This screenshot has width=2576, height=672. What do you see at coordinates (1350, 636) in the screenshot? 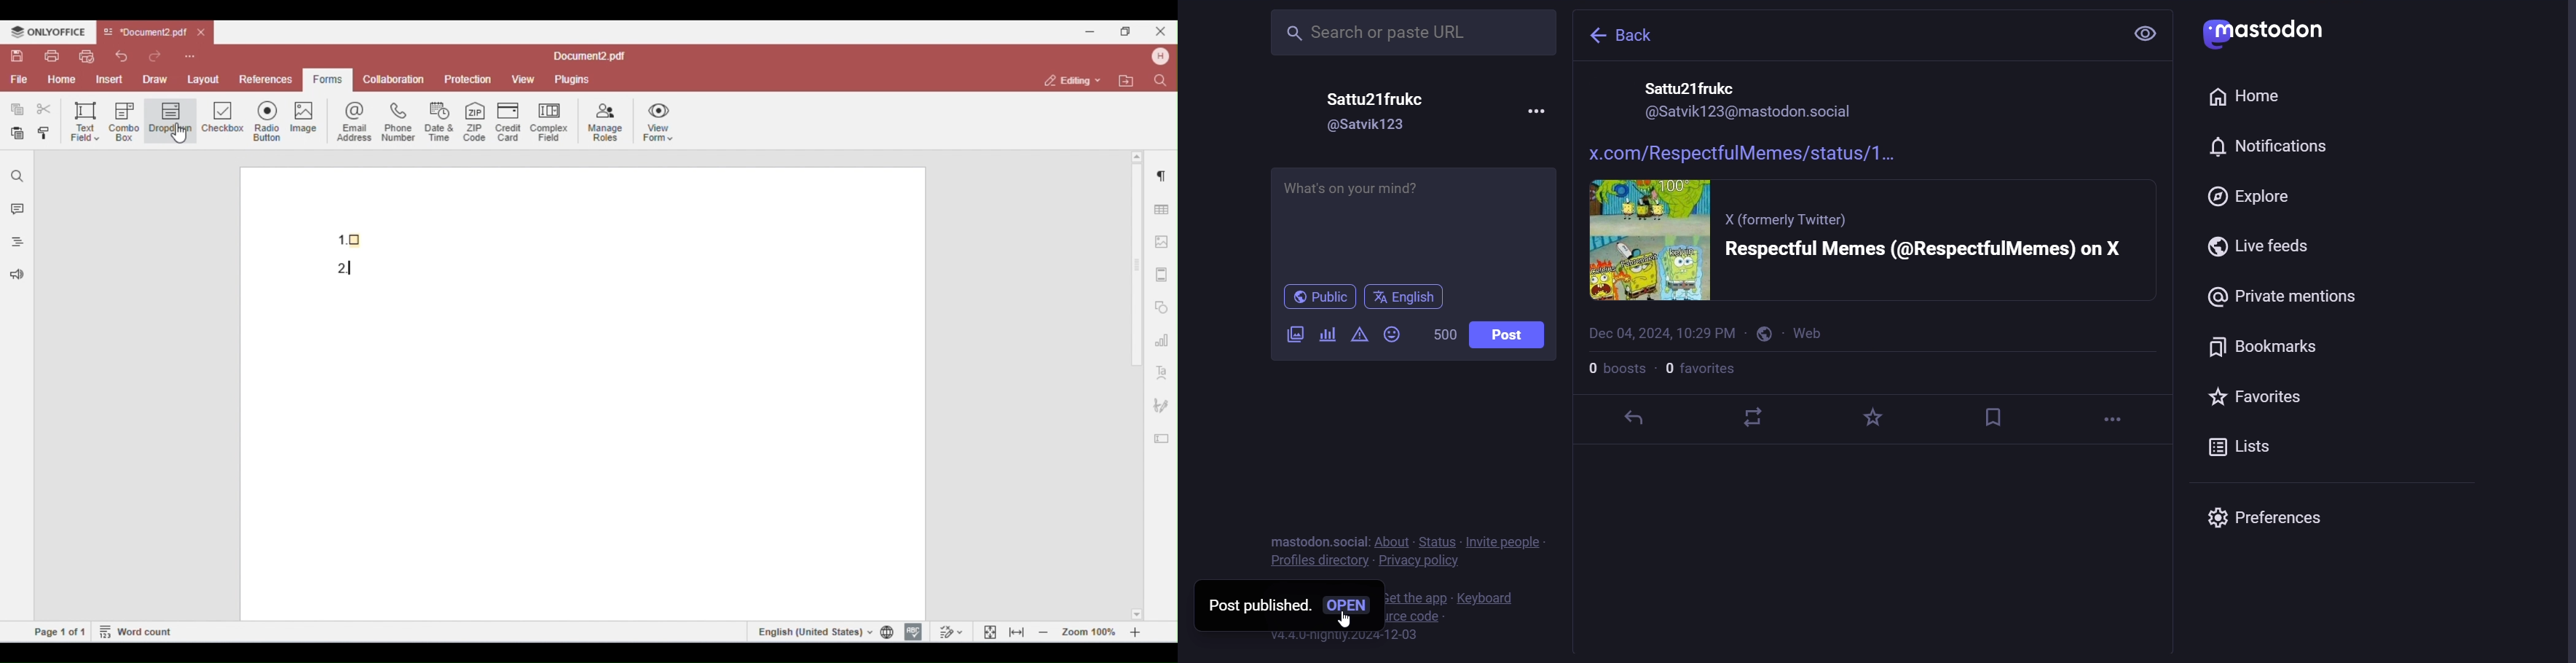
I see `v4.4.0-nightly.2024-12-03` at bounding box center [1350, 636].